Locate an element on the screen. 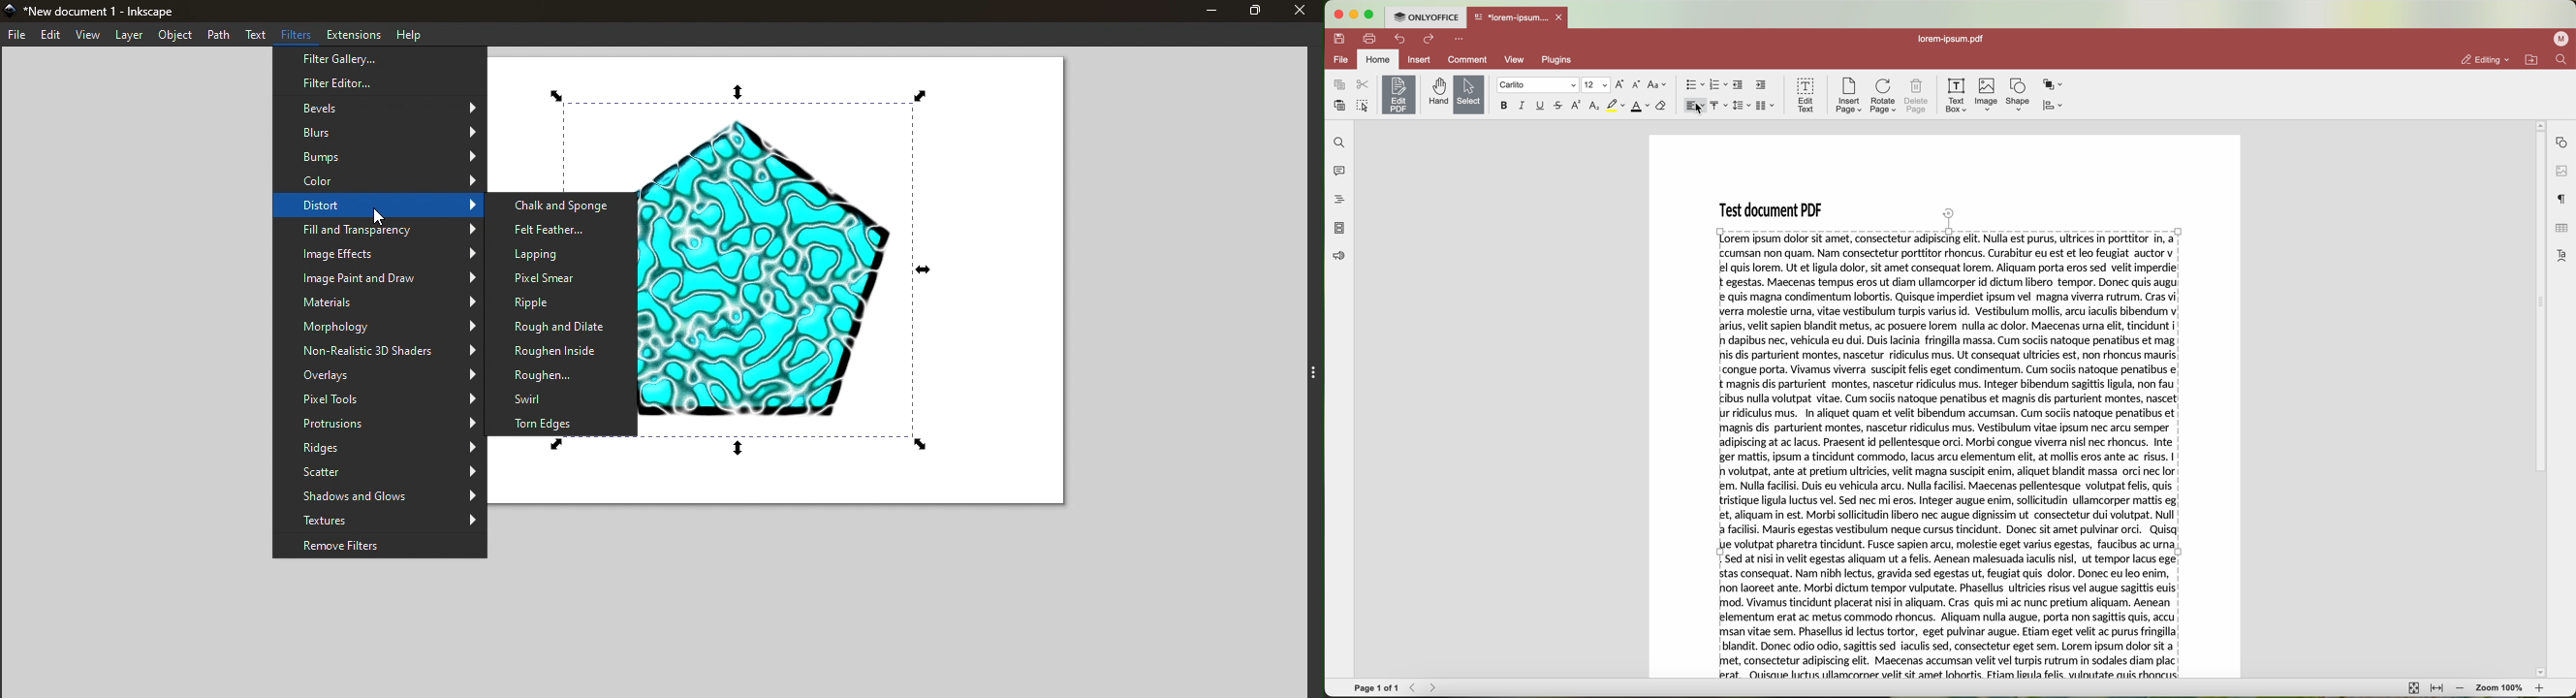 The width and height of the screenshot is (2576, 700). Rough and Dilate is located at coordinates (562, 327).